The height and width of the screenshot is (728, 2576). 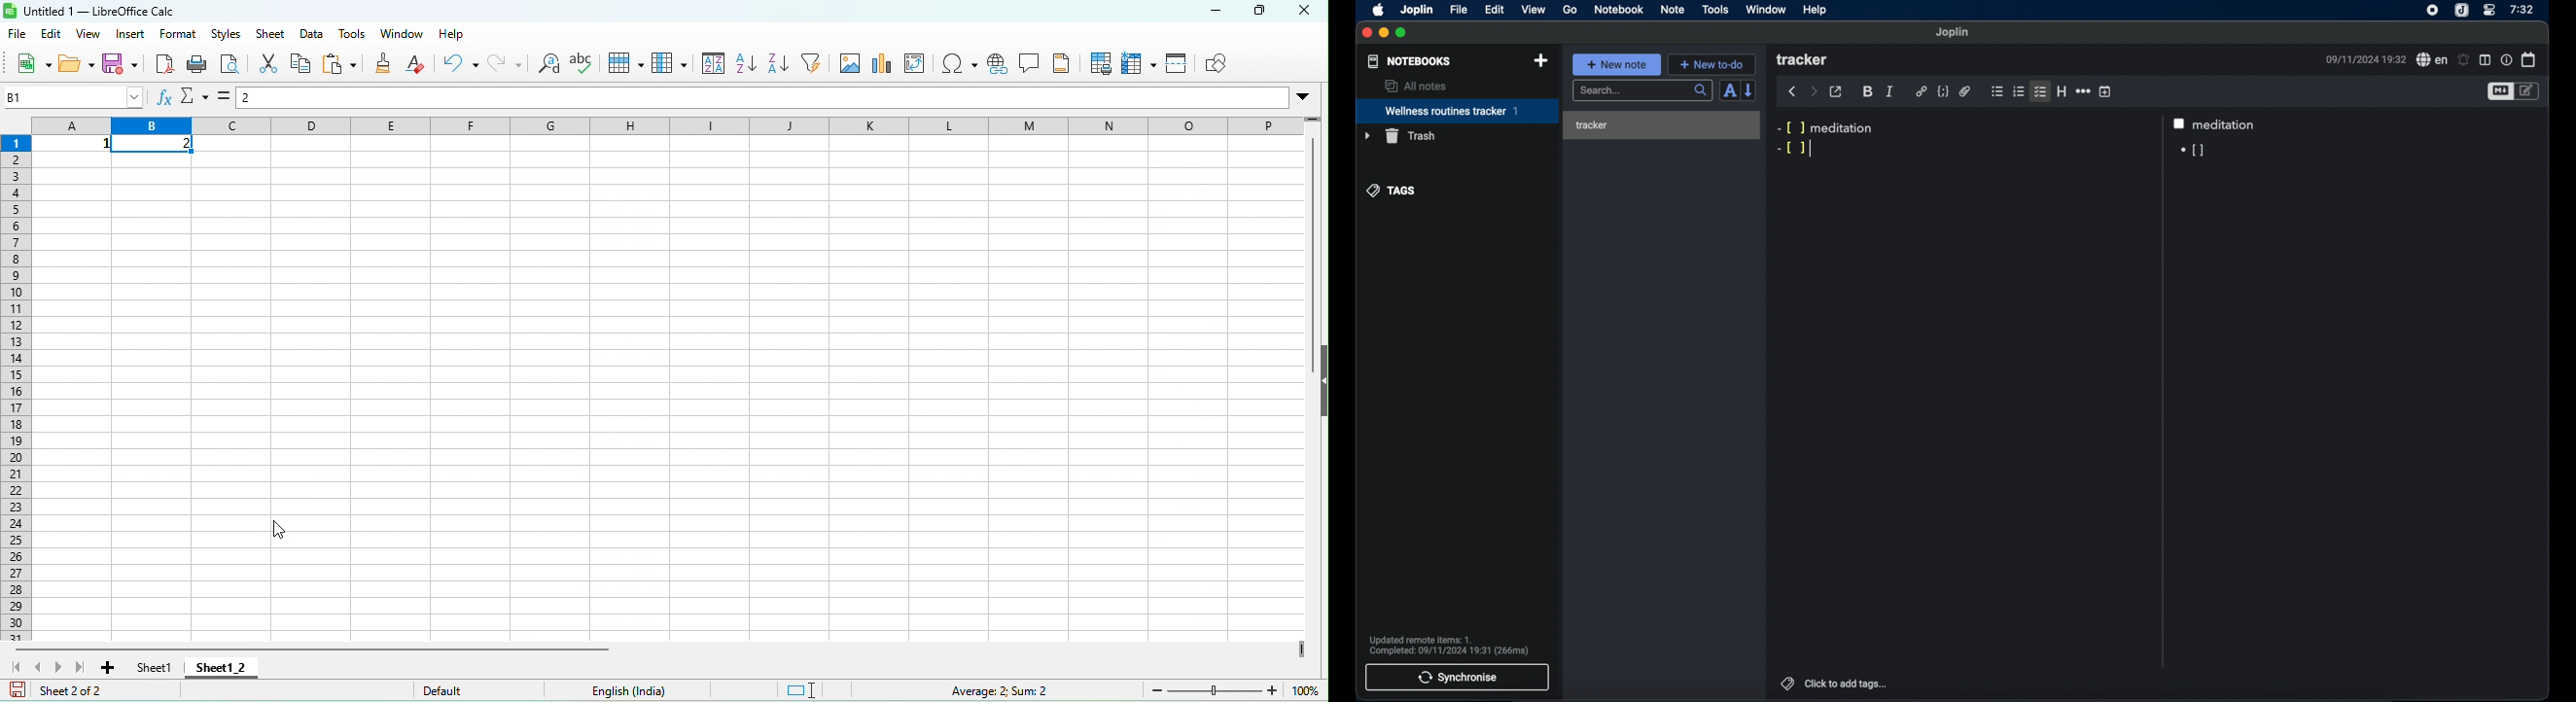 What do you see at coordinates (1391, 191) in the screenshot?
I see `tags` at bounding box center [1391, 191].